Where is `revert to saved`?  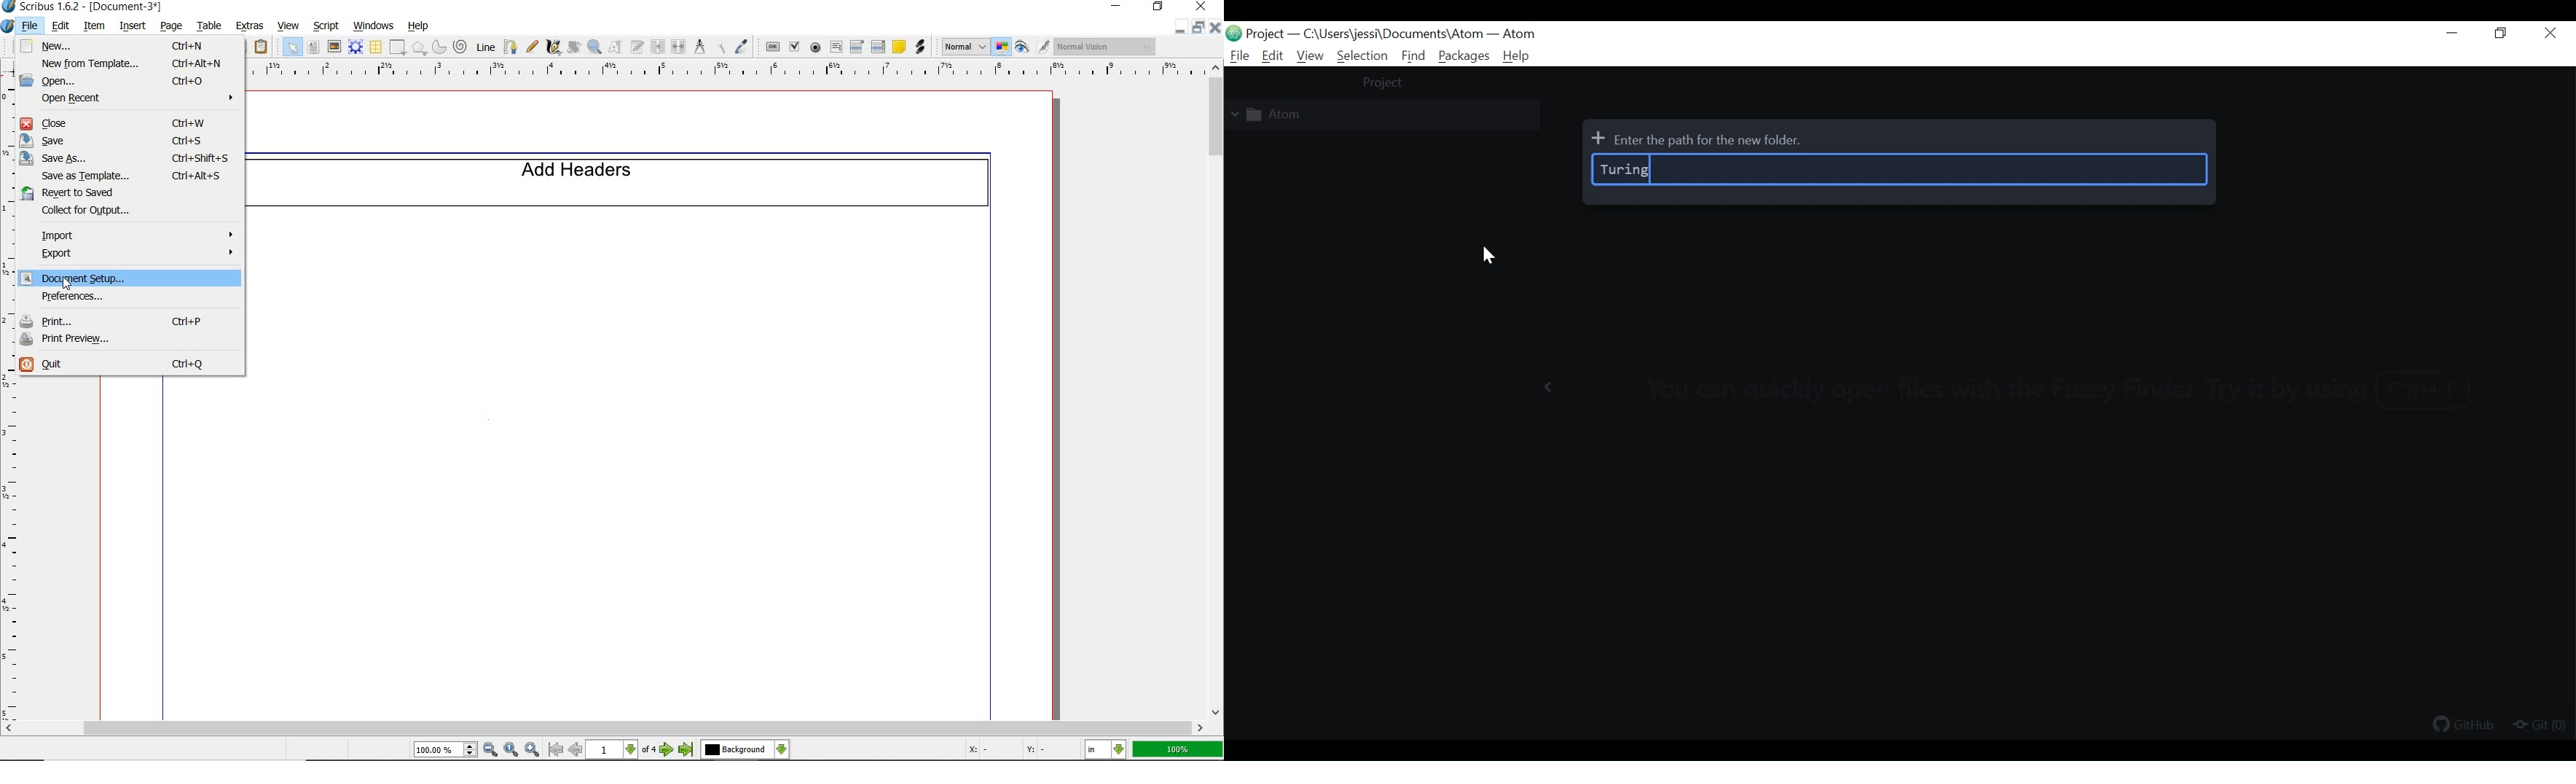
revert to saved is located at coordinates (132, 195).